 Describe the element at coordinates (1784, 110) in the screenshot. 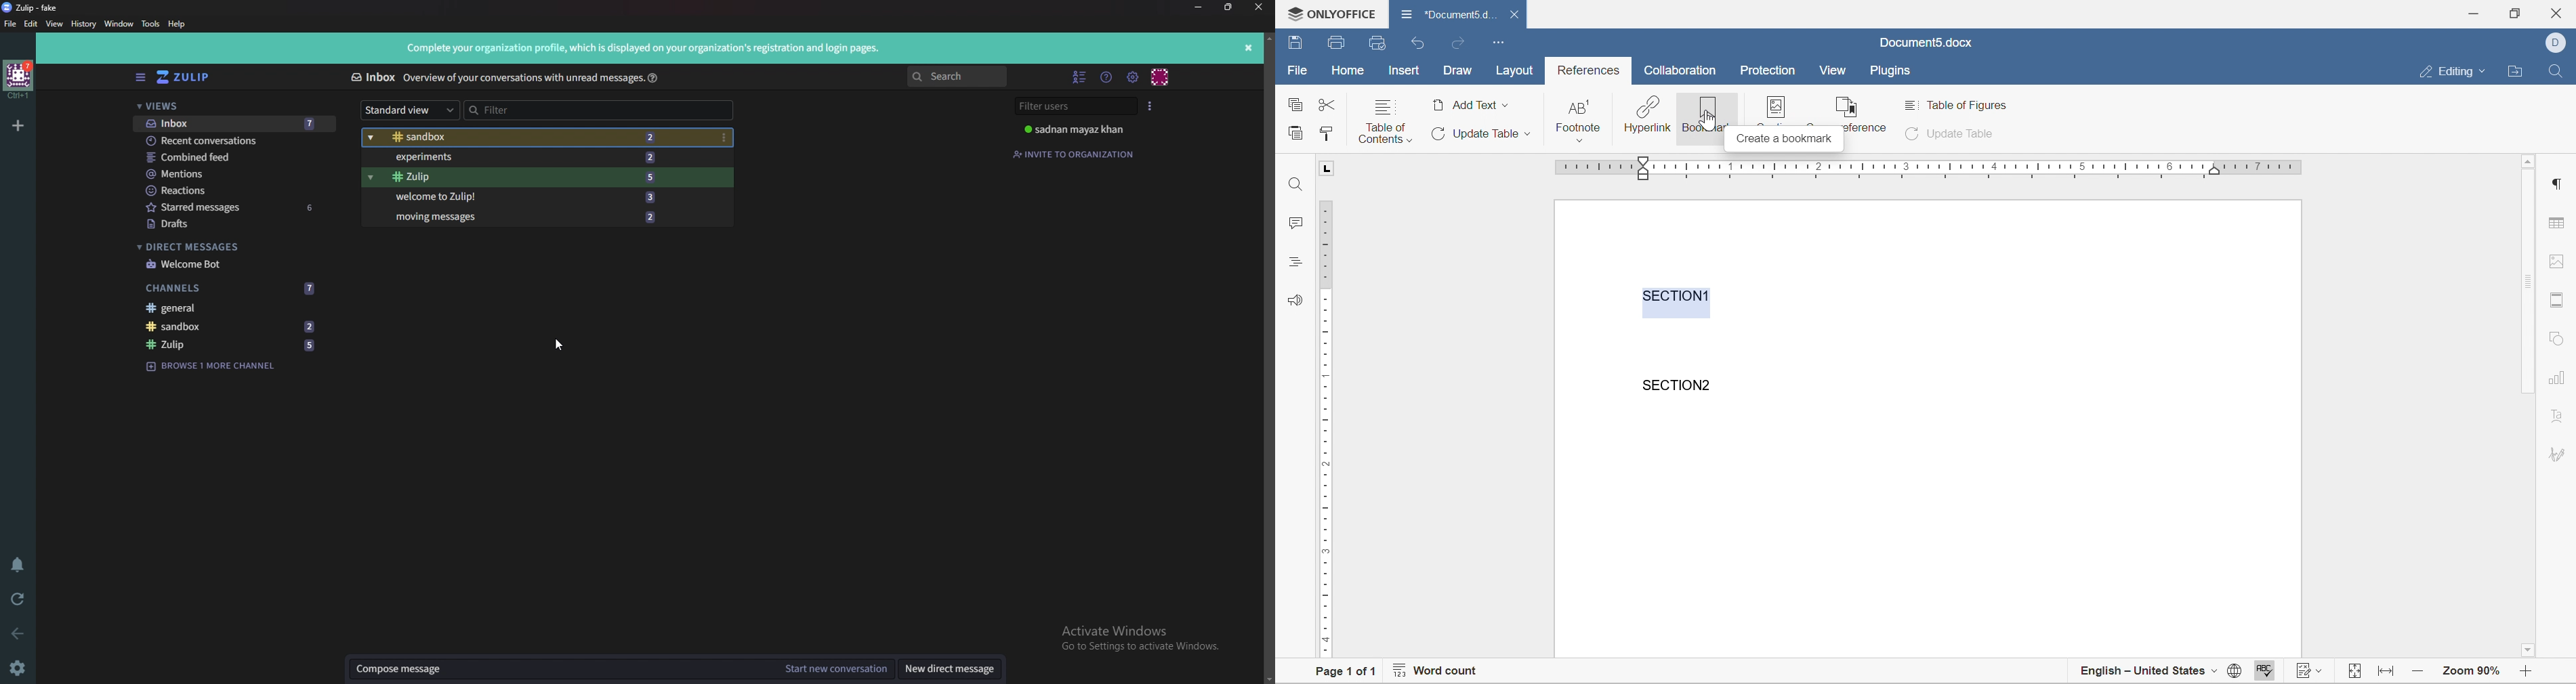

I see `insert caption` at that location.